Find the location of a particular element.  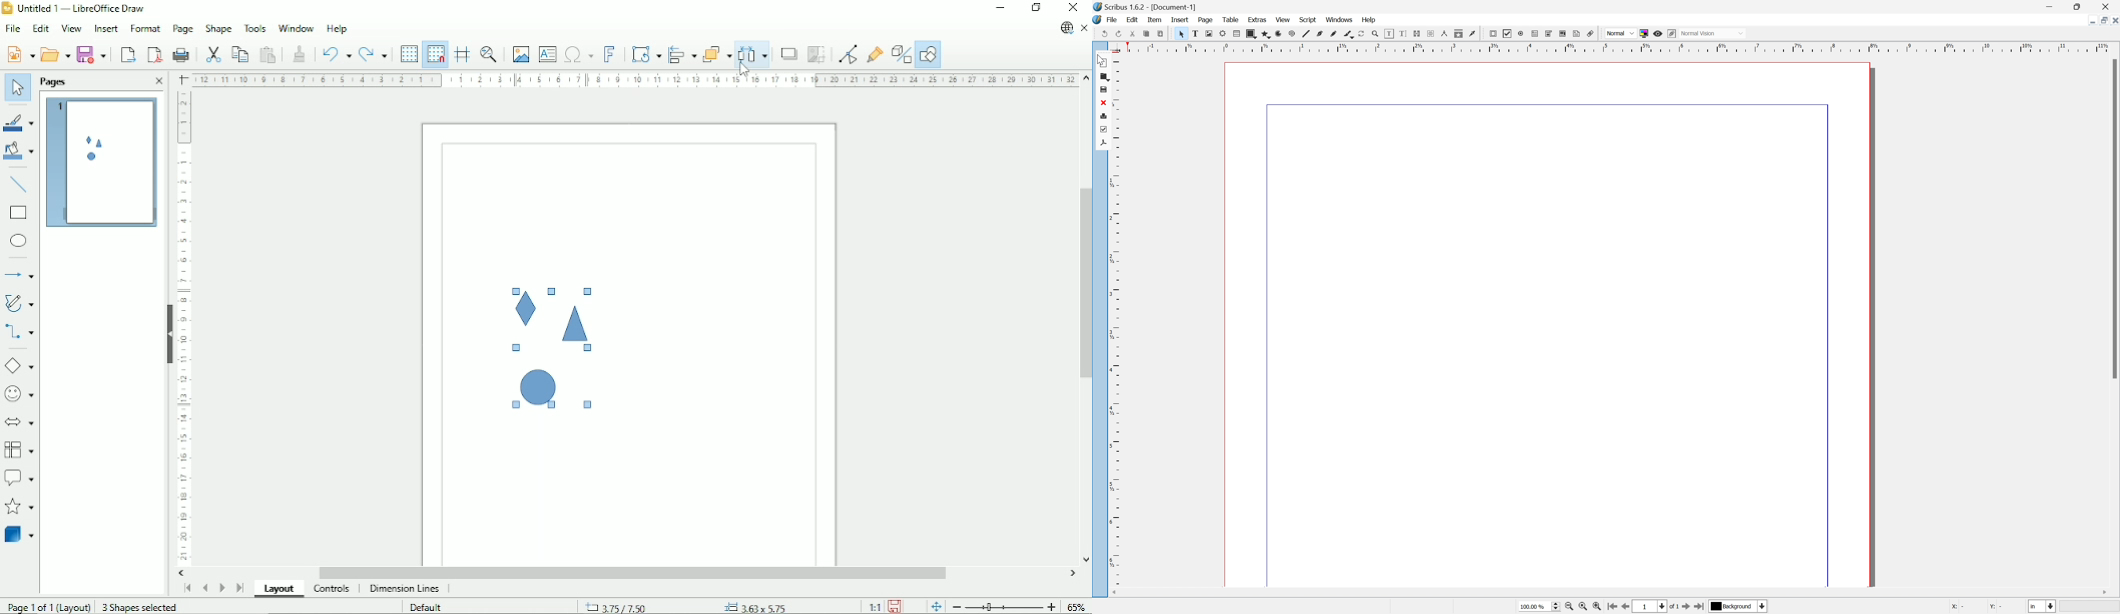

Scroll to last page is located at coordinates (240, 588).